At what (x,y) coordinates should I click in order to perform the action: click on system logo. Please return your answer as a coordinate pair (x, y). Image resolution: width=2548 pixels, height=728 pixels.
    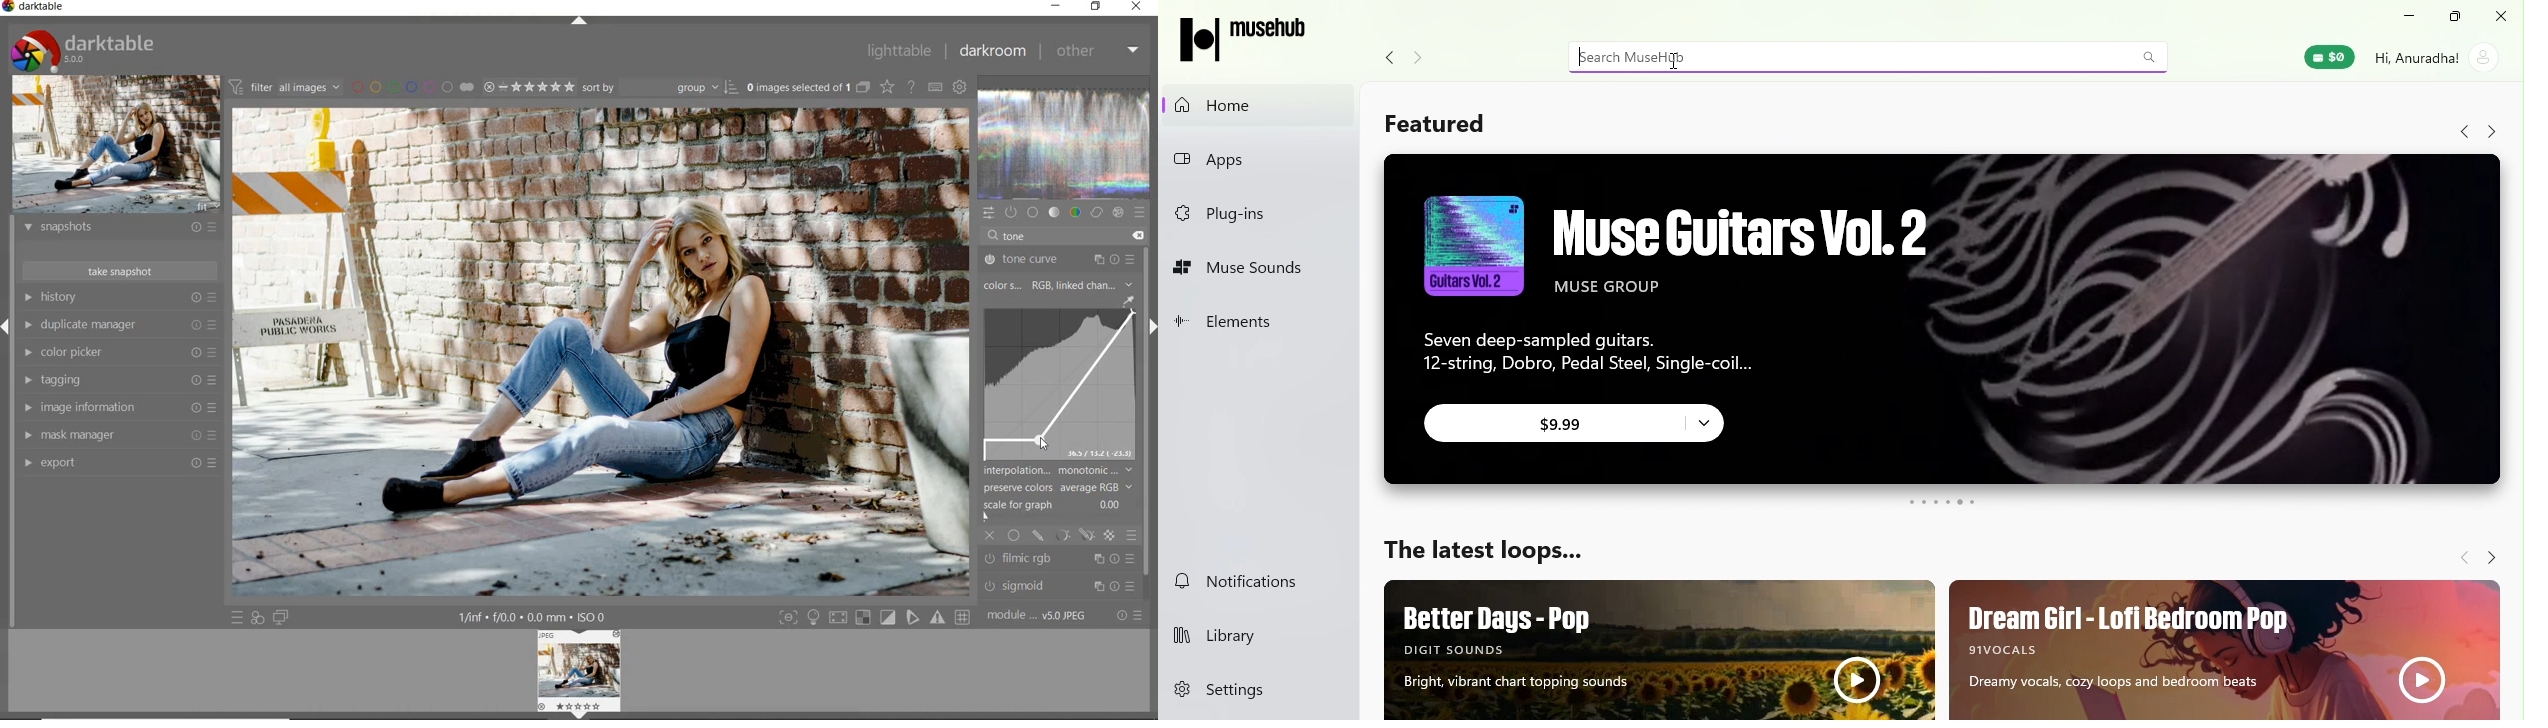
    Looking at the image, I should click on (83, 50).